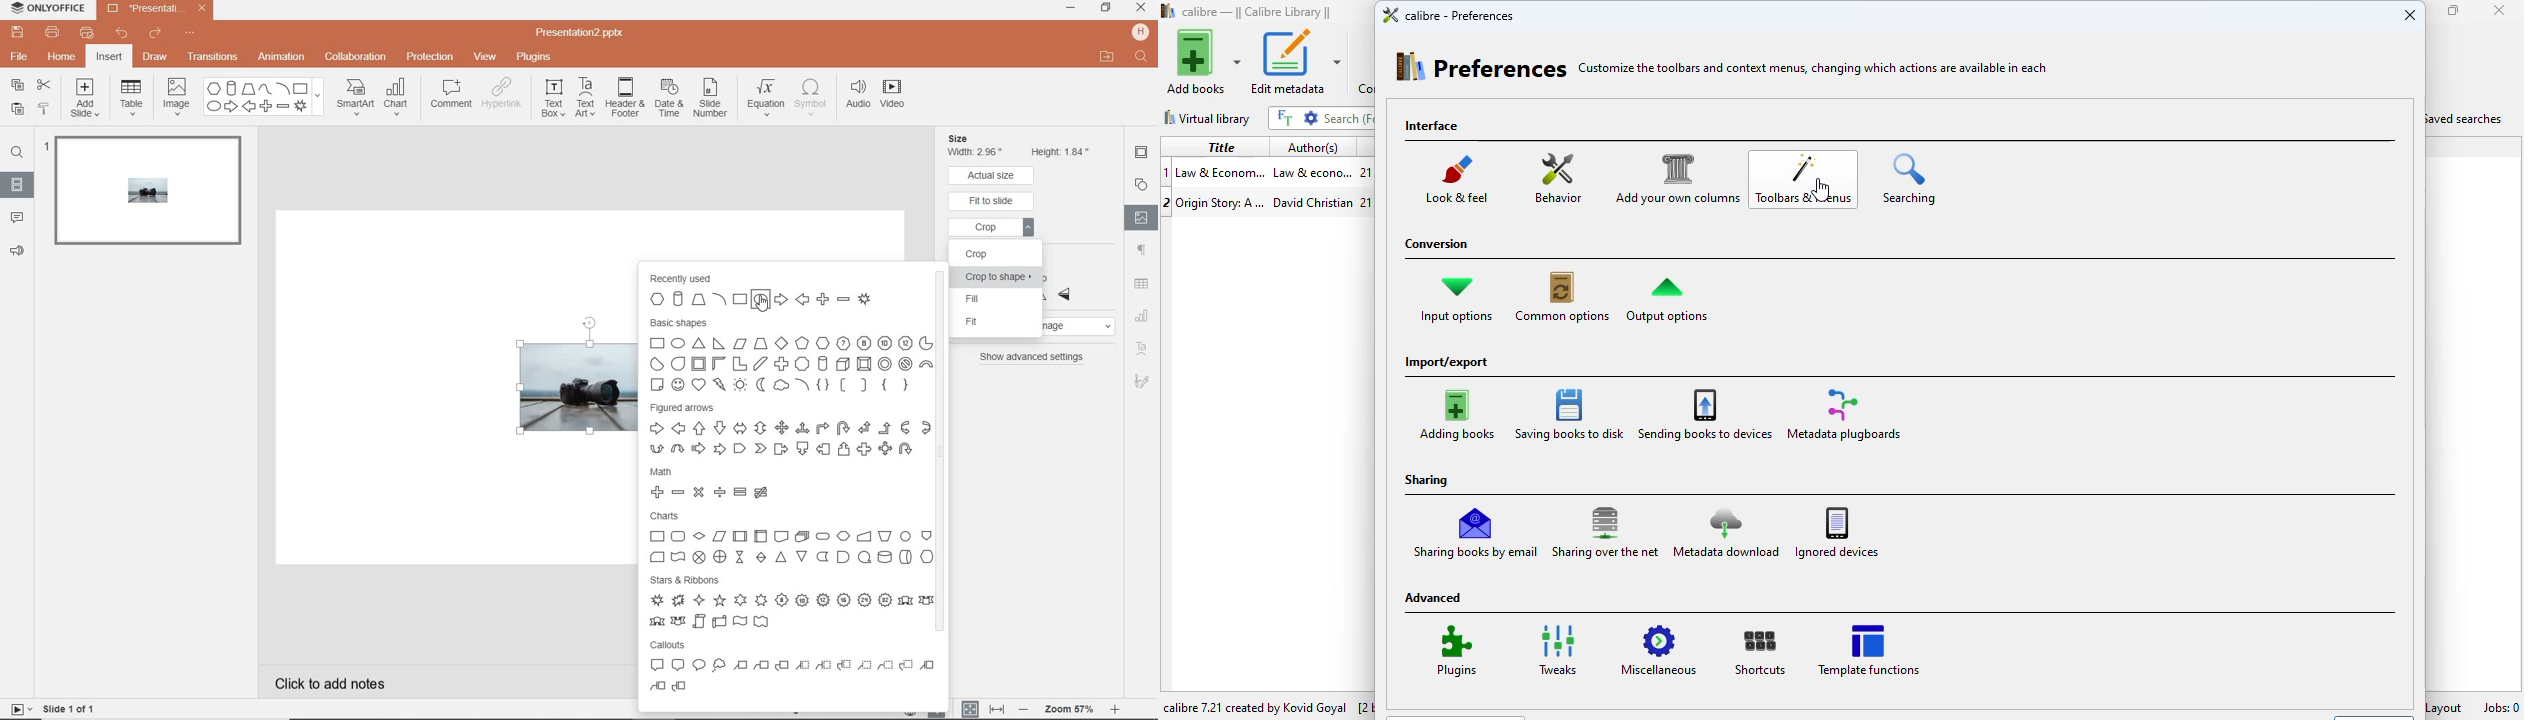  I want to click on transition, so click(212, 57).